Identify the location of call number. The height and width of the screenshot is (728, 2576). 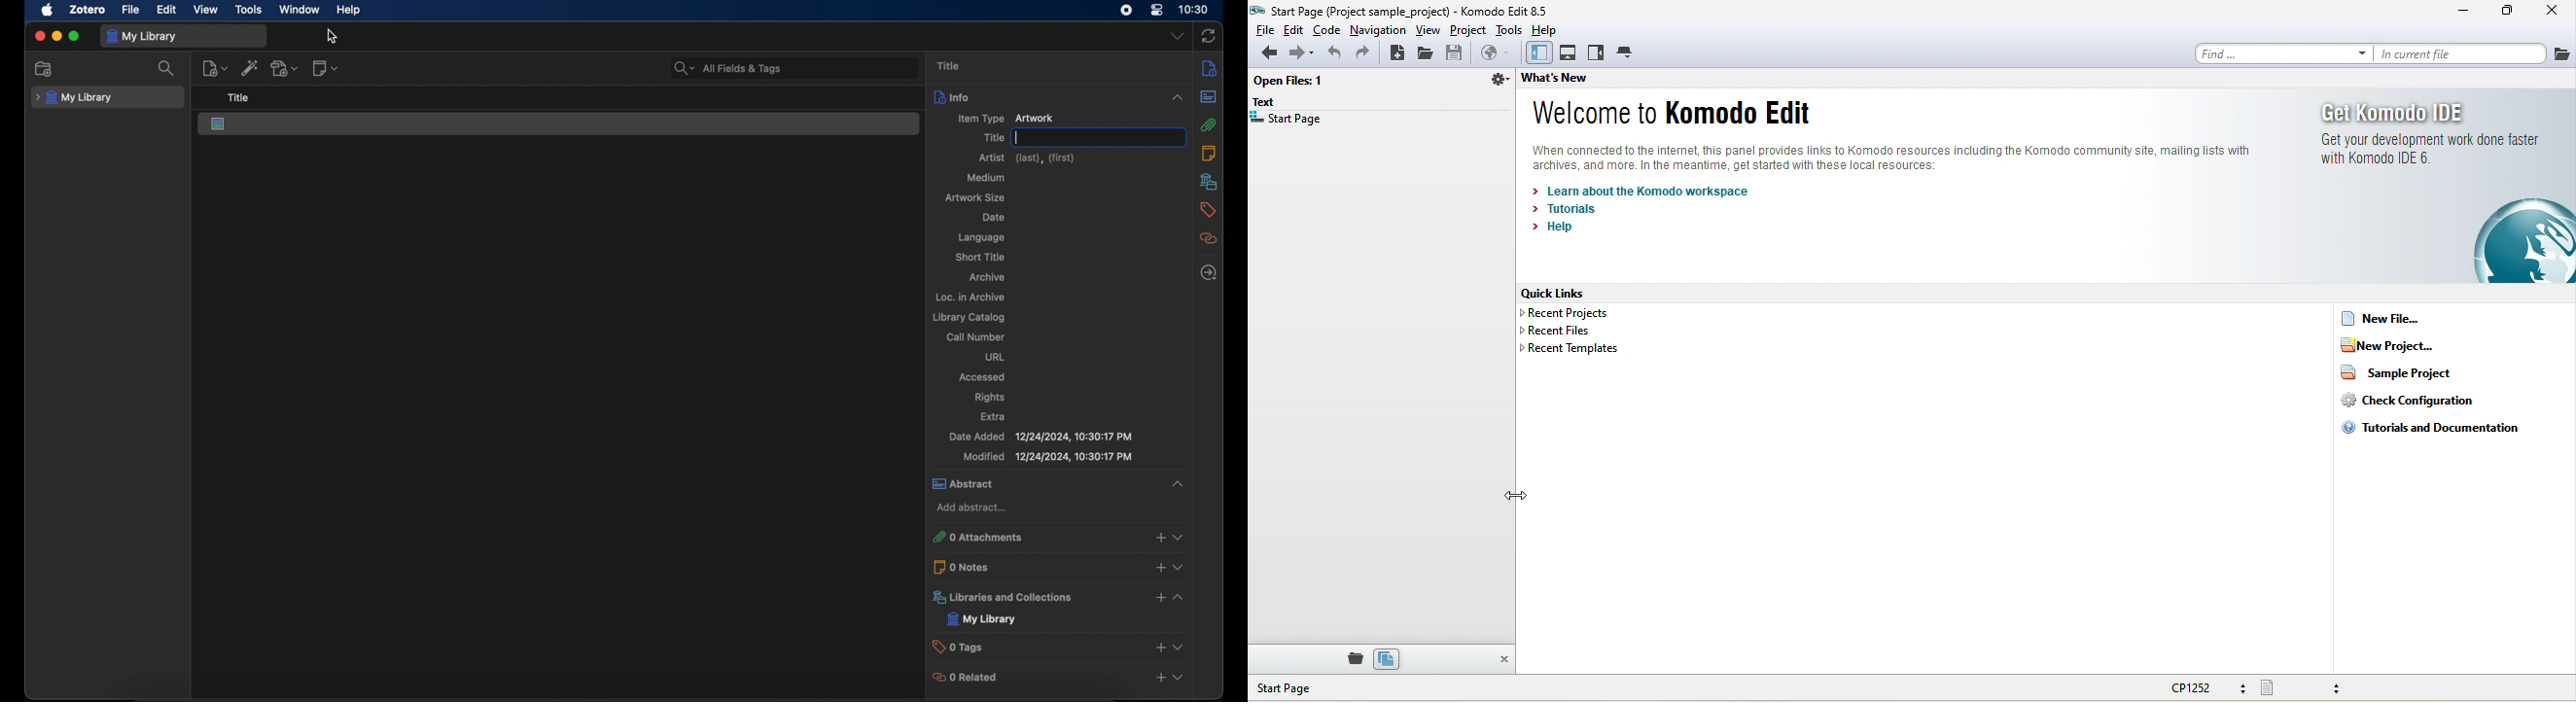
(976, 337).